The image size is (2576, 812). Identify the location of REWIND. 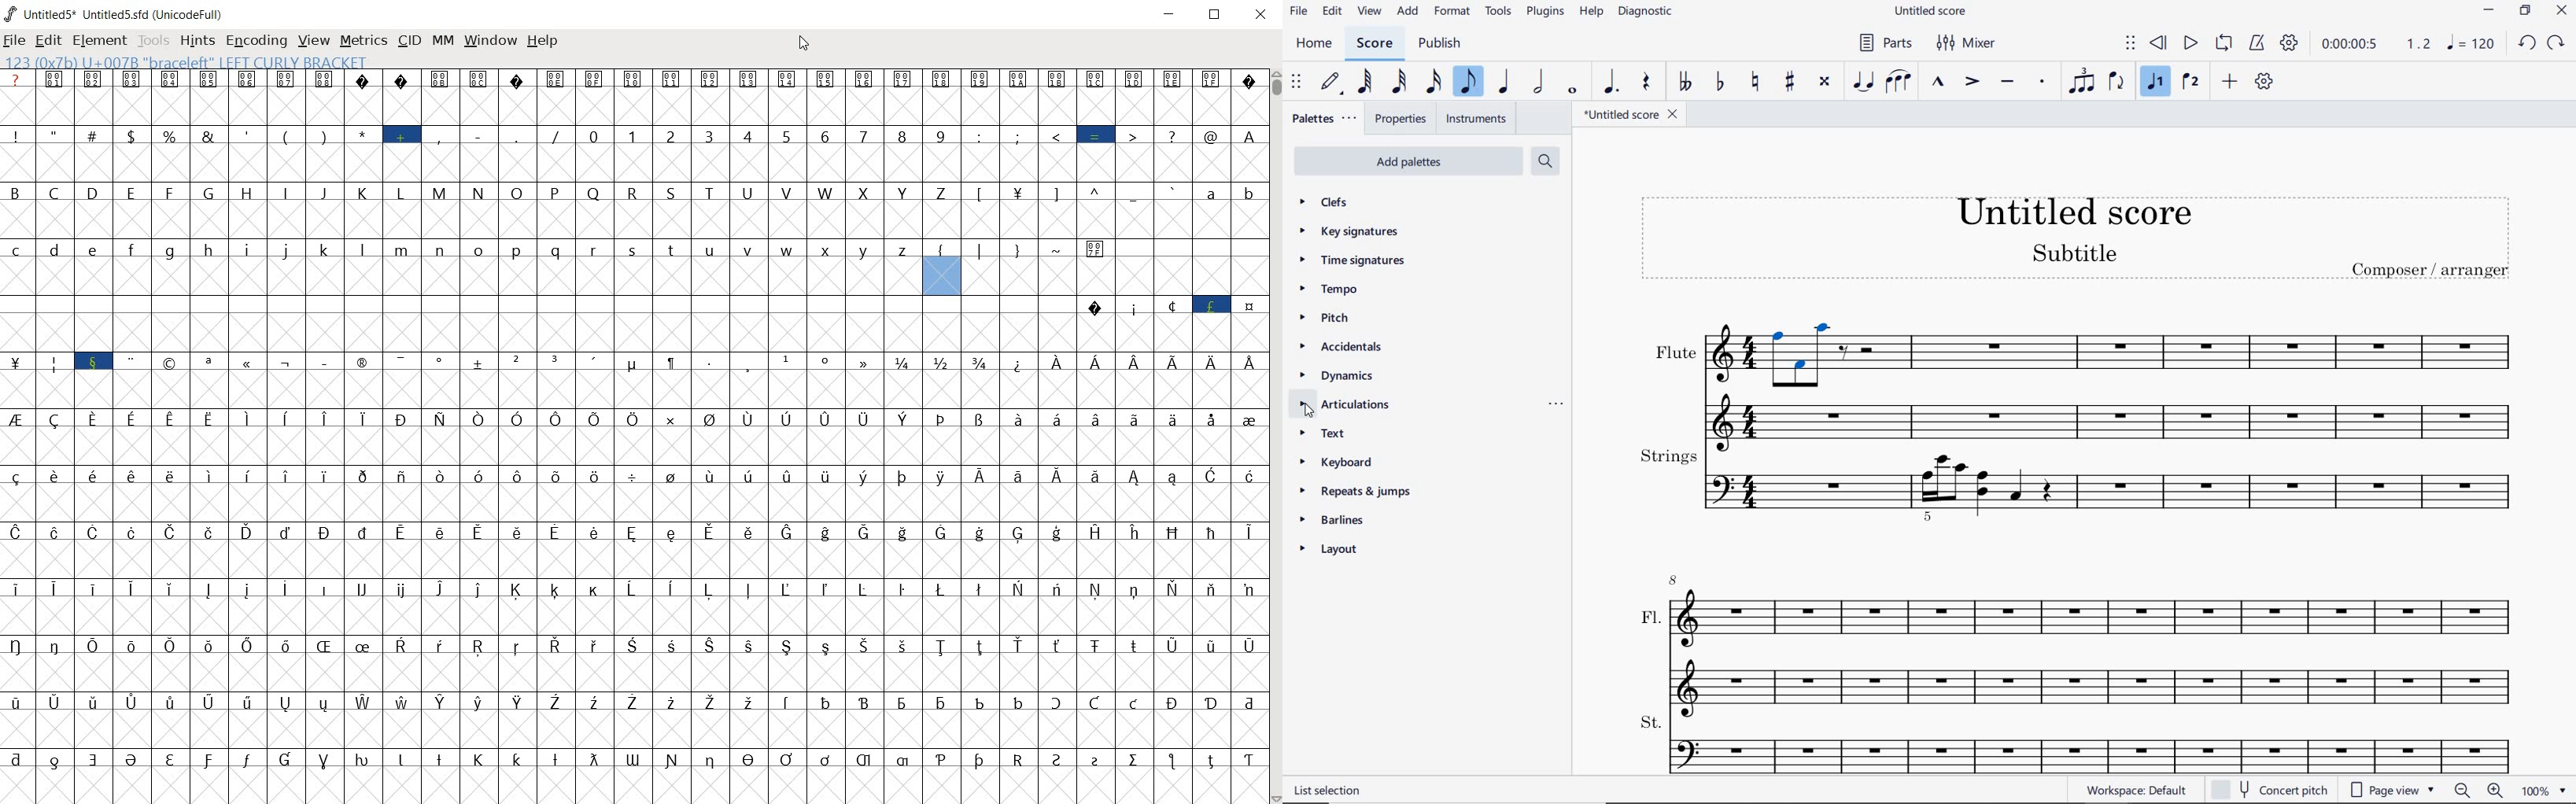
(2156, 43).